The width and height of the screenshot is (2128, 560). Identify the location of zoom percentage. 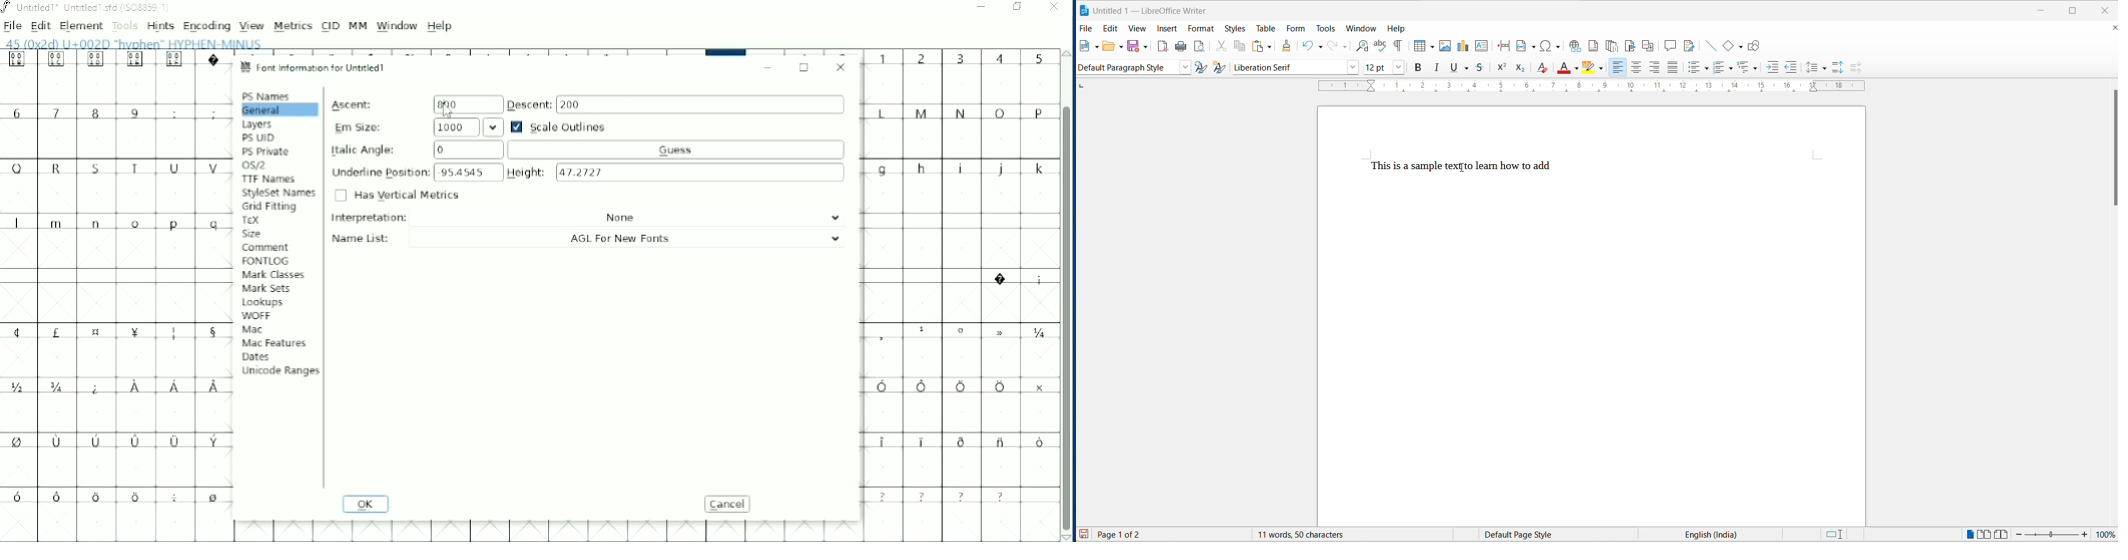
(2107, 534).